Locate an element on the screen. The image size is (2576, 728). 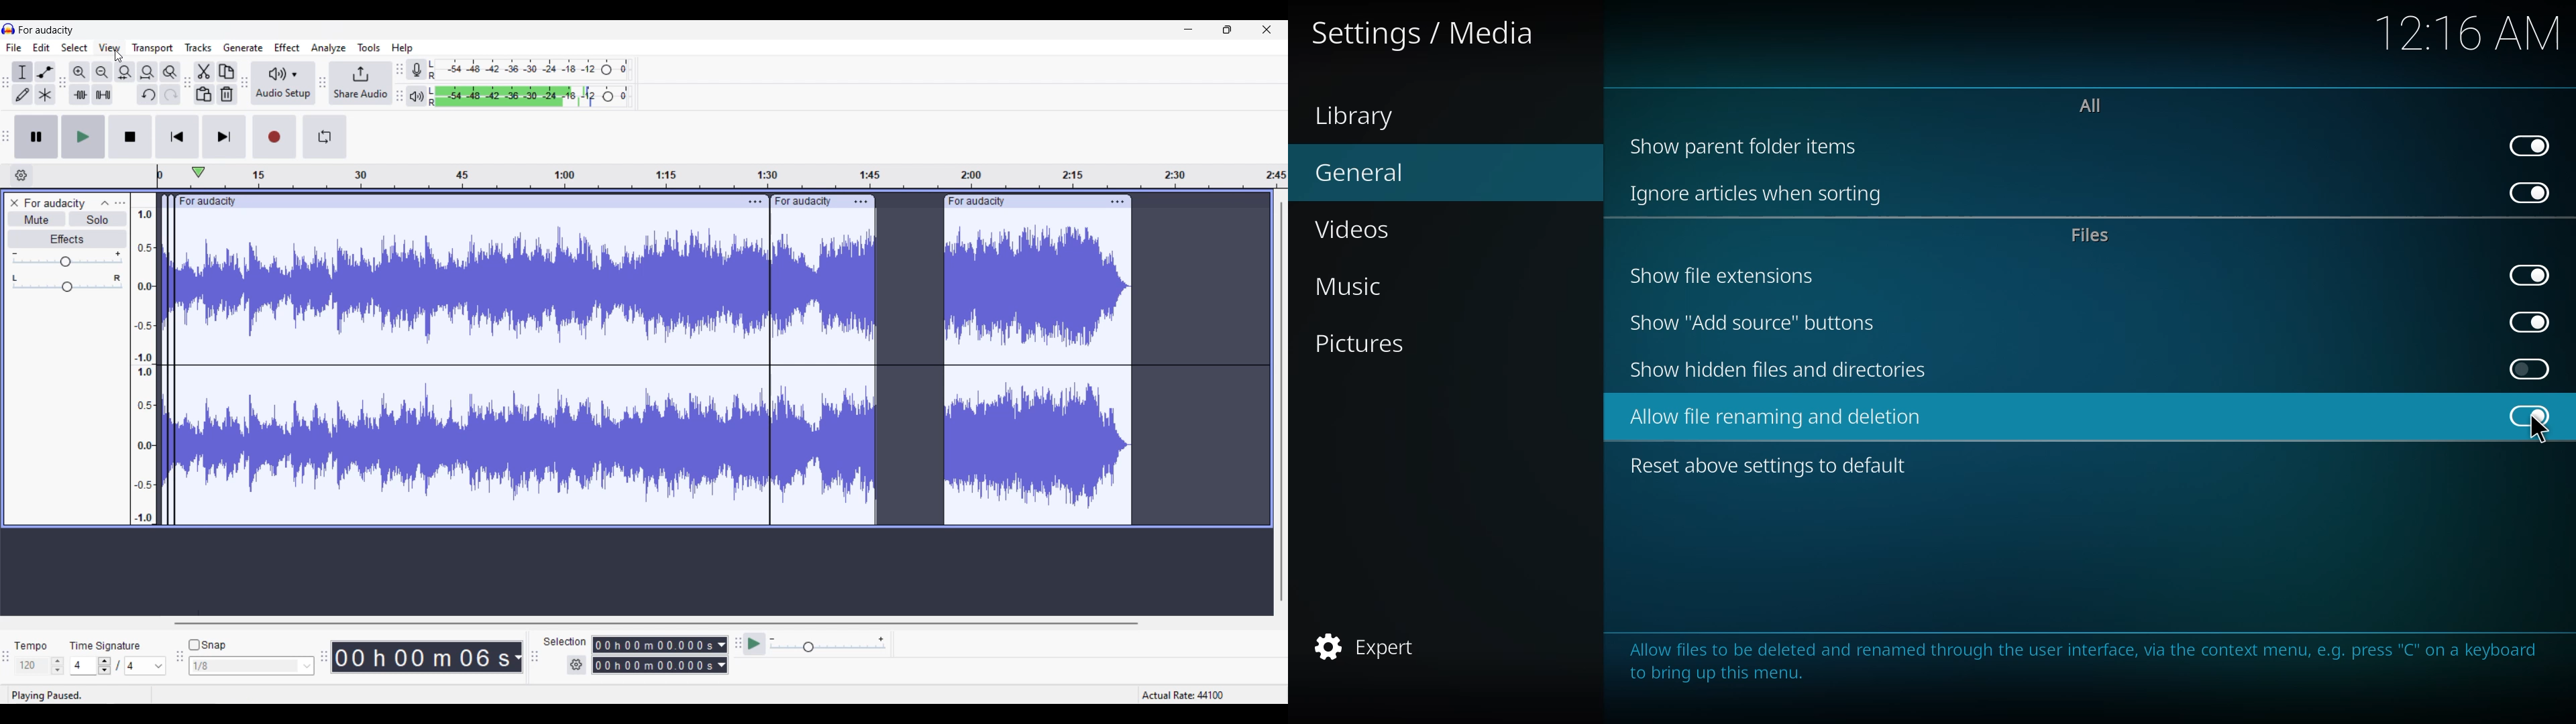
Snap toggle is located at coordinates (207, 645).